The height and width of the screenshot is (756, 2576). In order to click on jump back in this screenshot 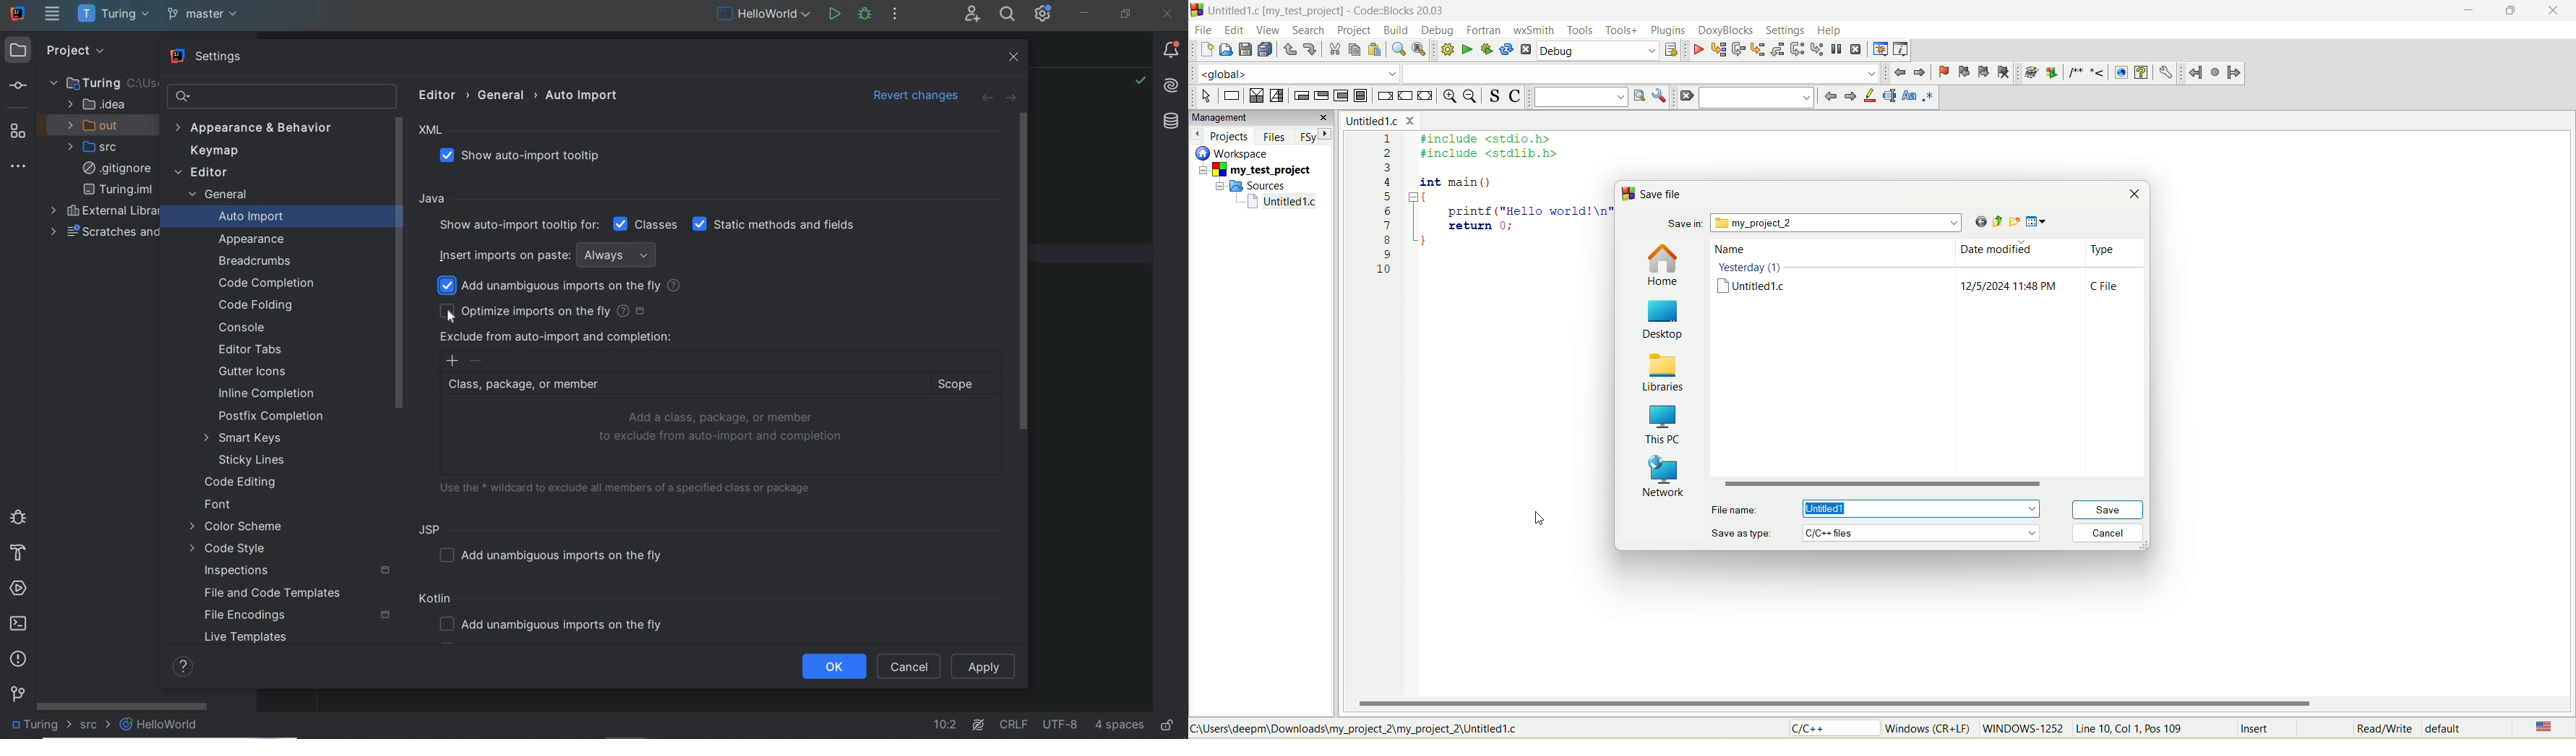, I will do `click(2195, 73)`.